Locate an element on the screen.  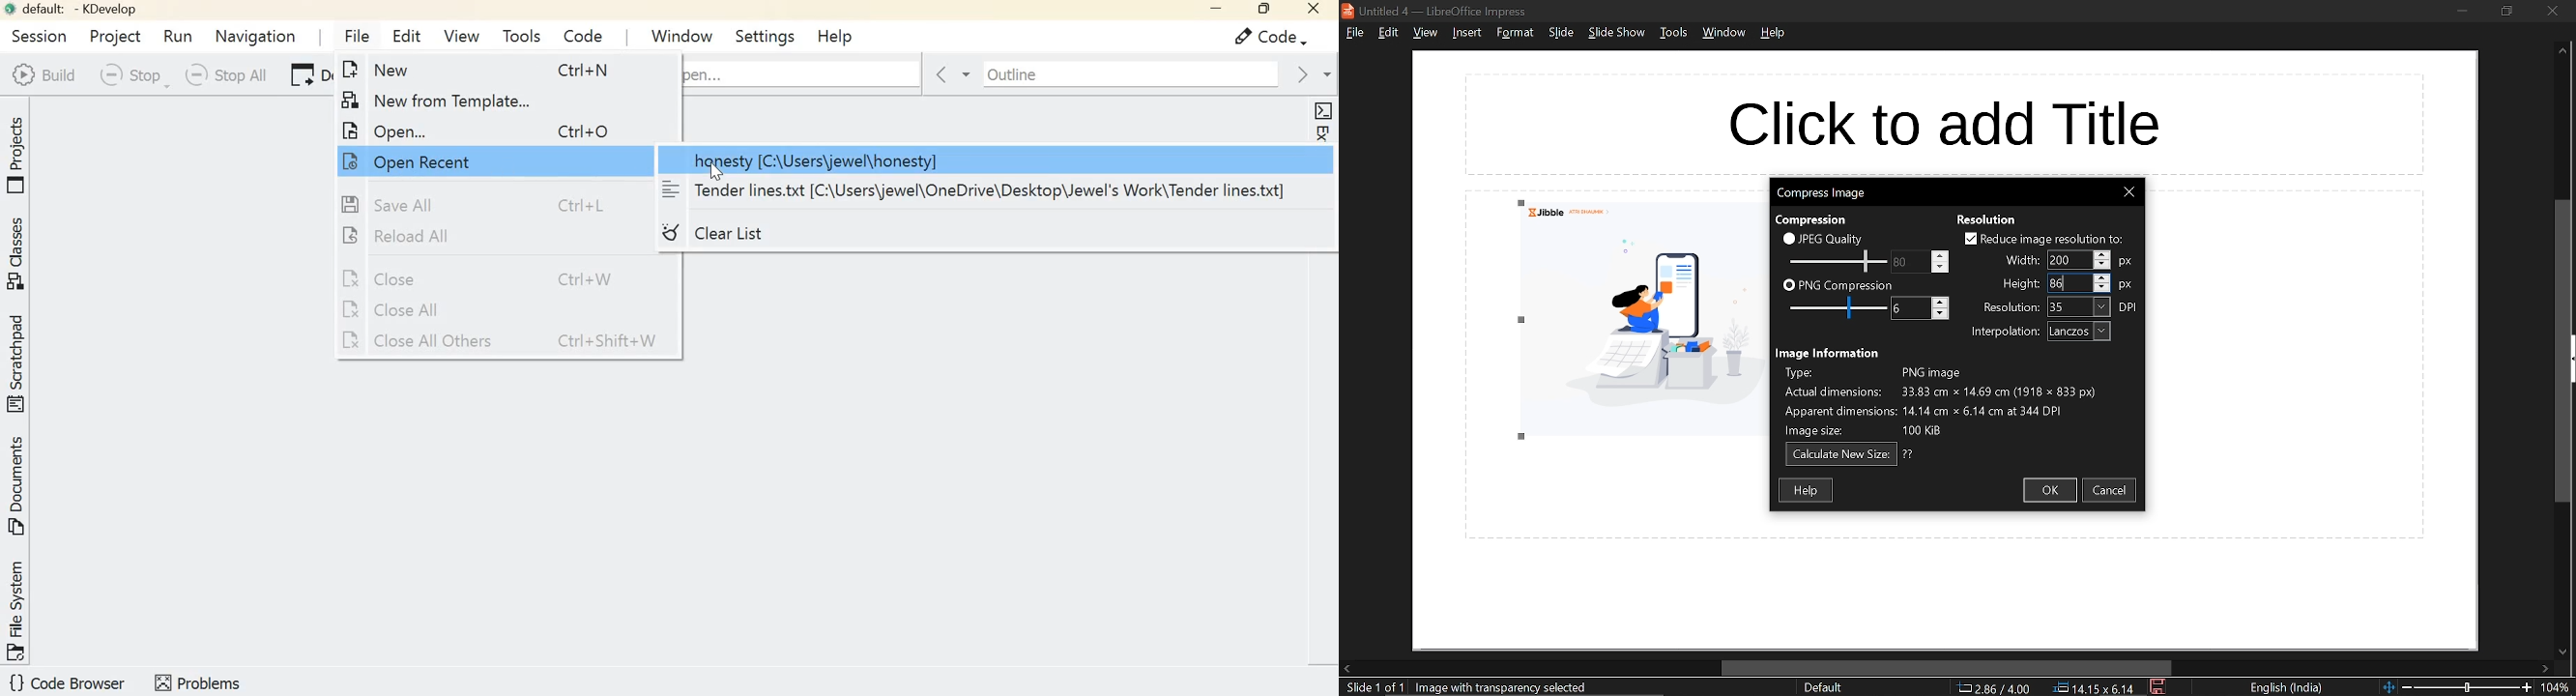
Run is located at coordinates (181, 36).